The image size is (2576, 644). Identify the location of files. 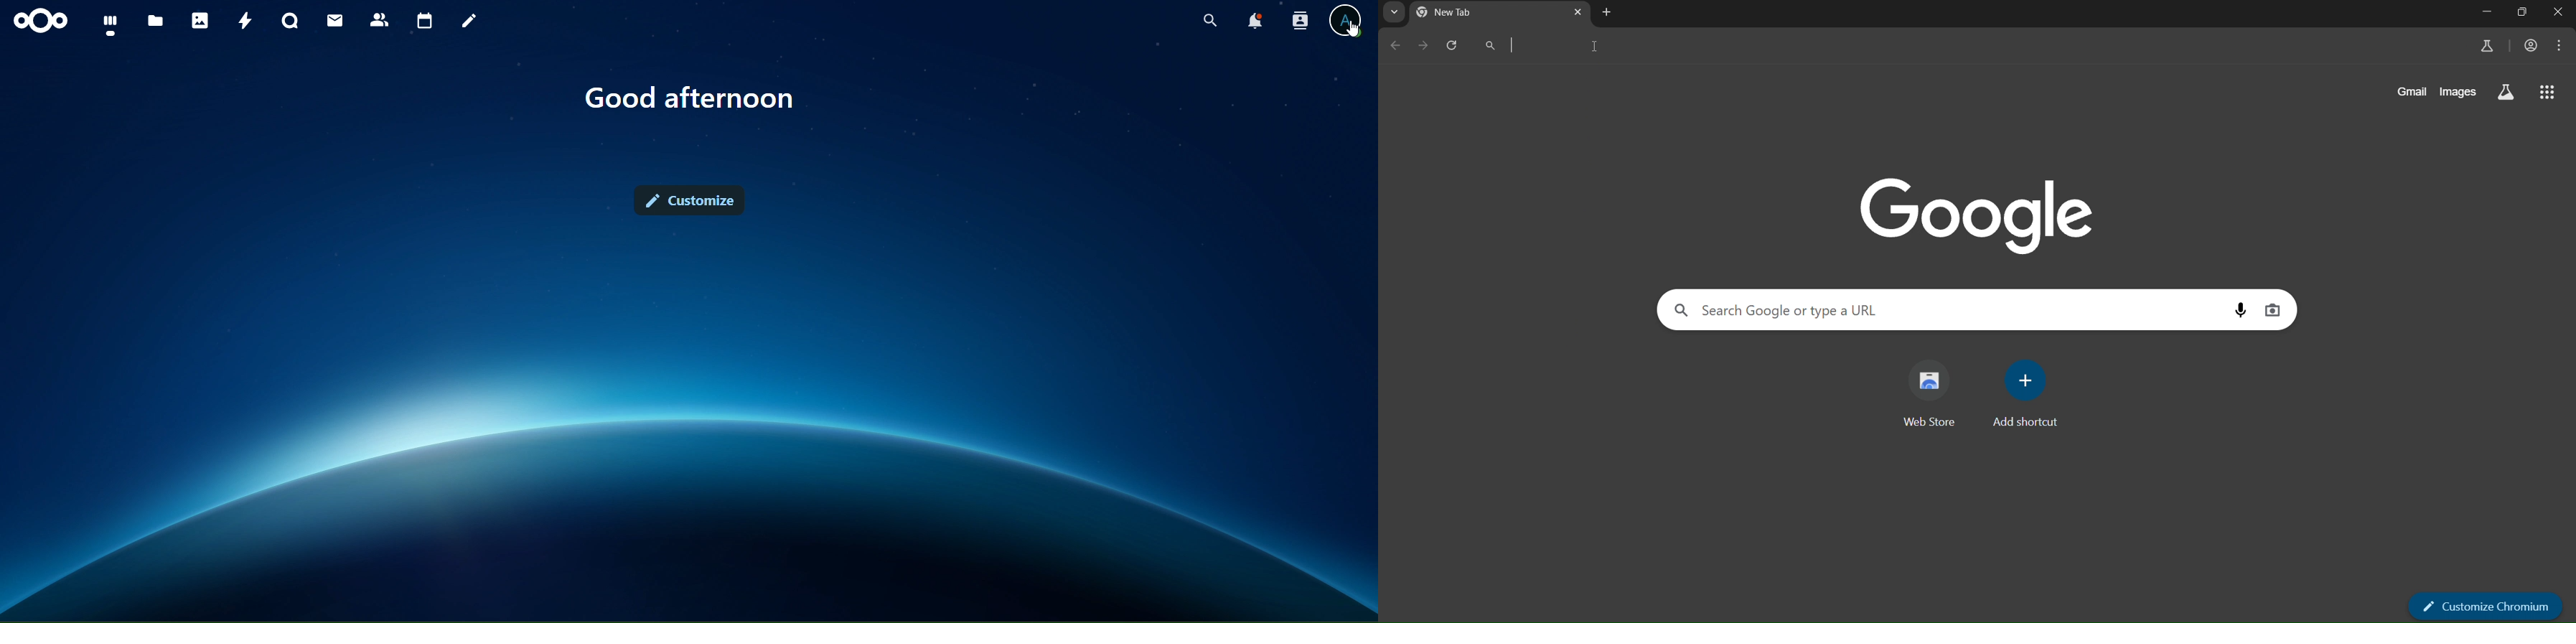
(156, 19).